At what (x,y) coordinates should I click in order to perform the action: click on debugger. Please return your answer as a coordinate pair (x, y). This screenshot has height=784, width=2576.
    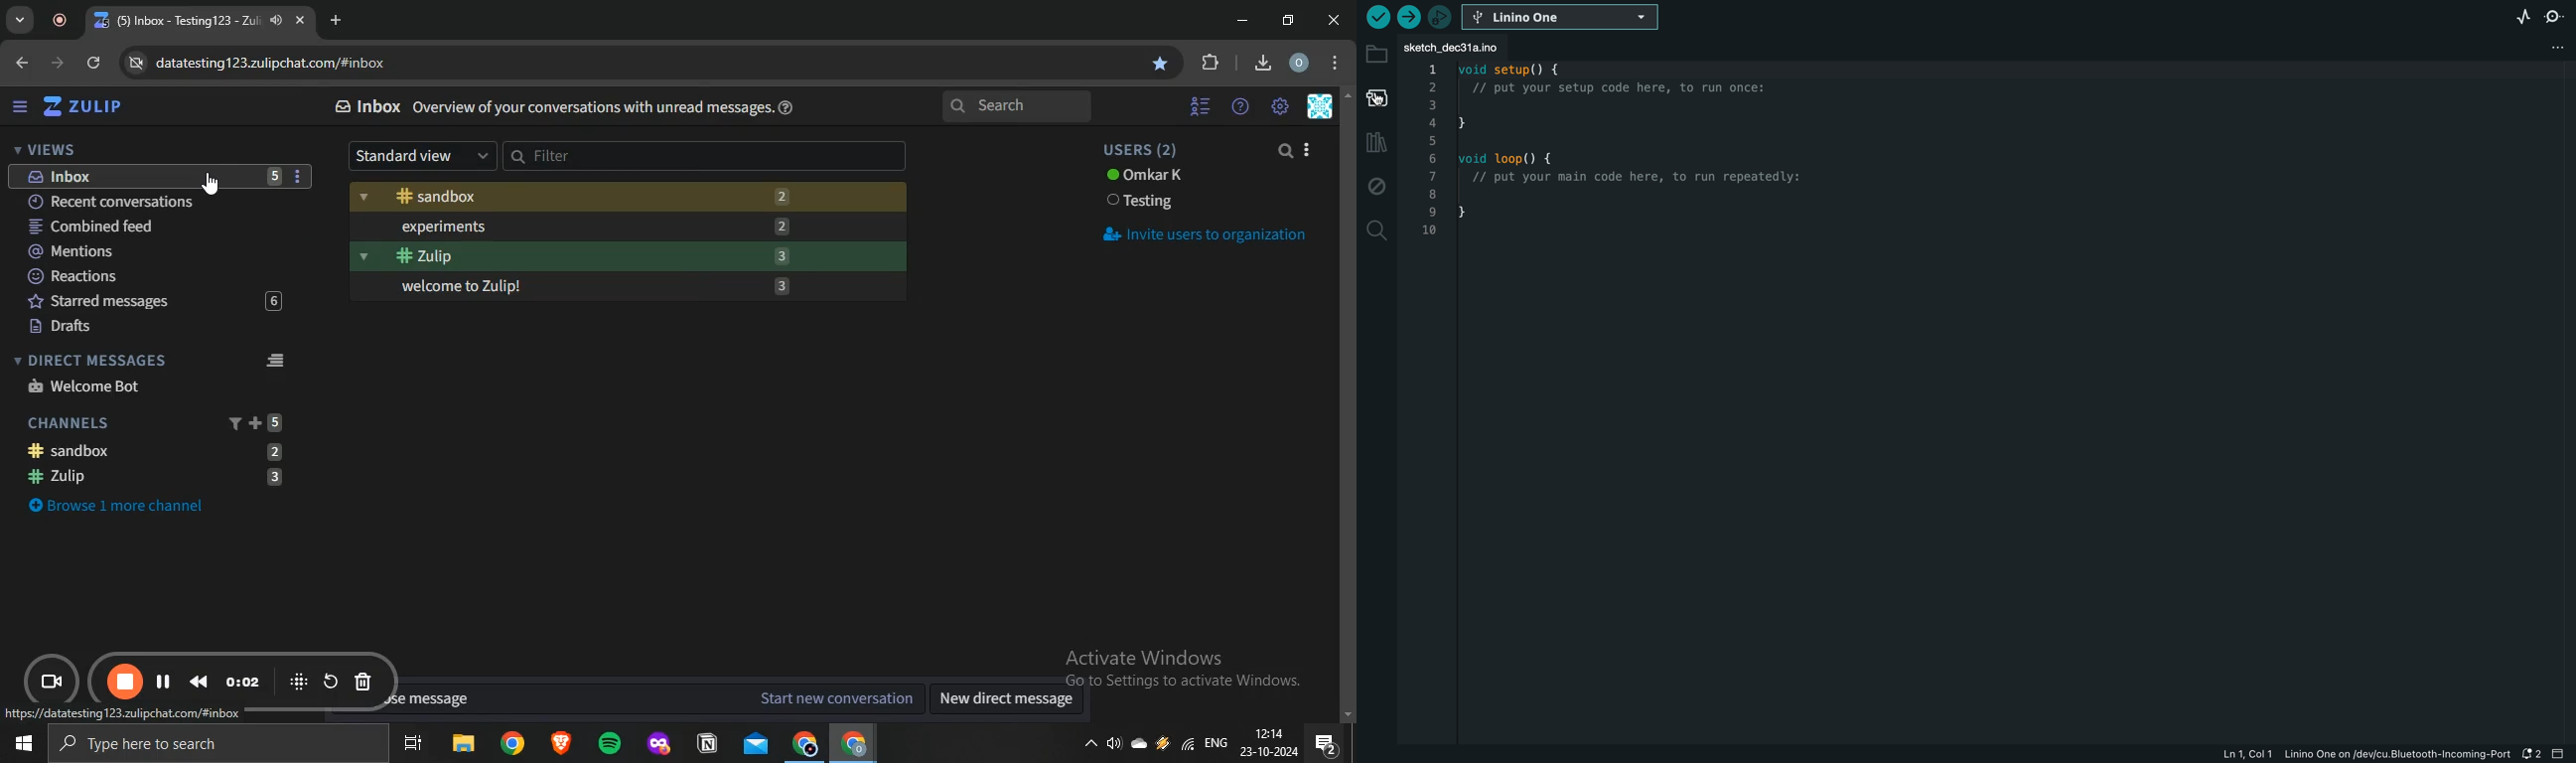
    Looking at the image, I should click on (1440, 18).